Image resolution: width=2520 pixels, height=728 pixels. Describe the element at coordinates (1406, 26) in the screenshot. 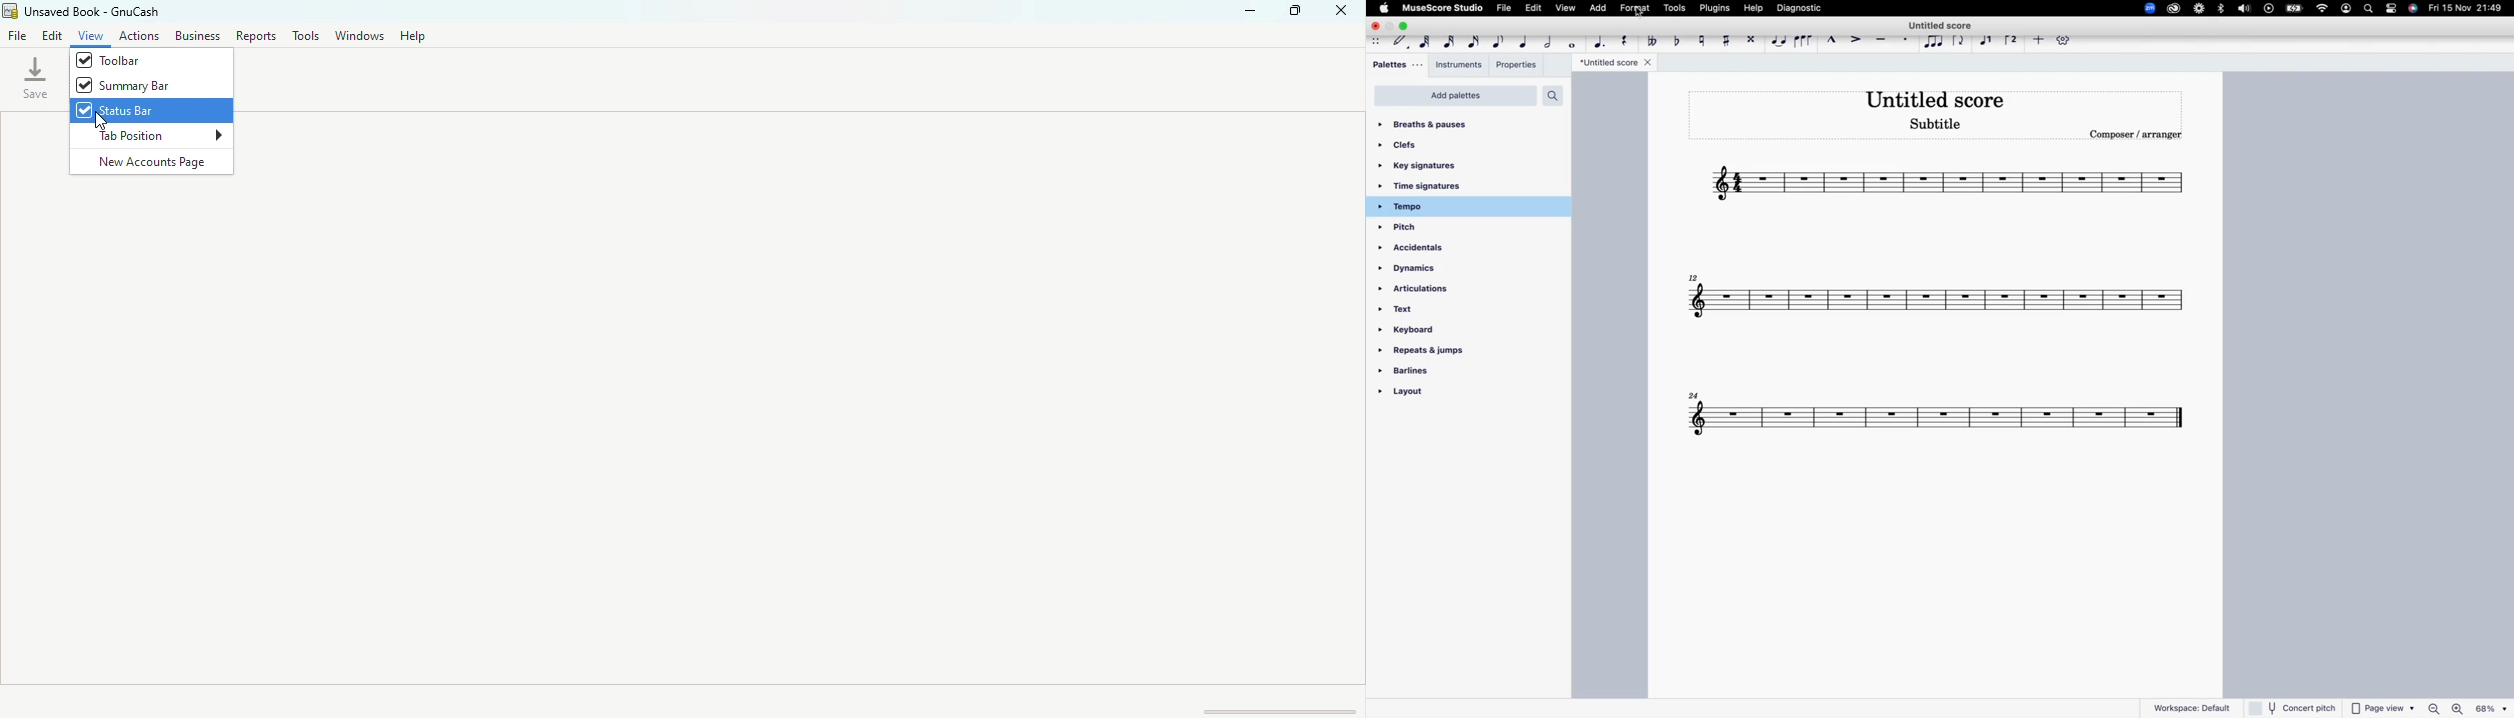

I see `maximize` at that location.